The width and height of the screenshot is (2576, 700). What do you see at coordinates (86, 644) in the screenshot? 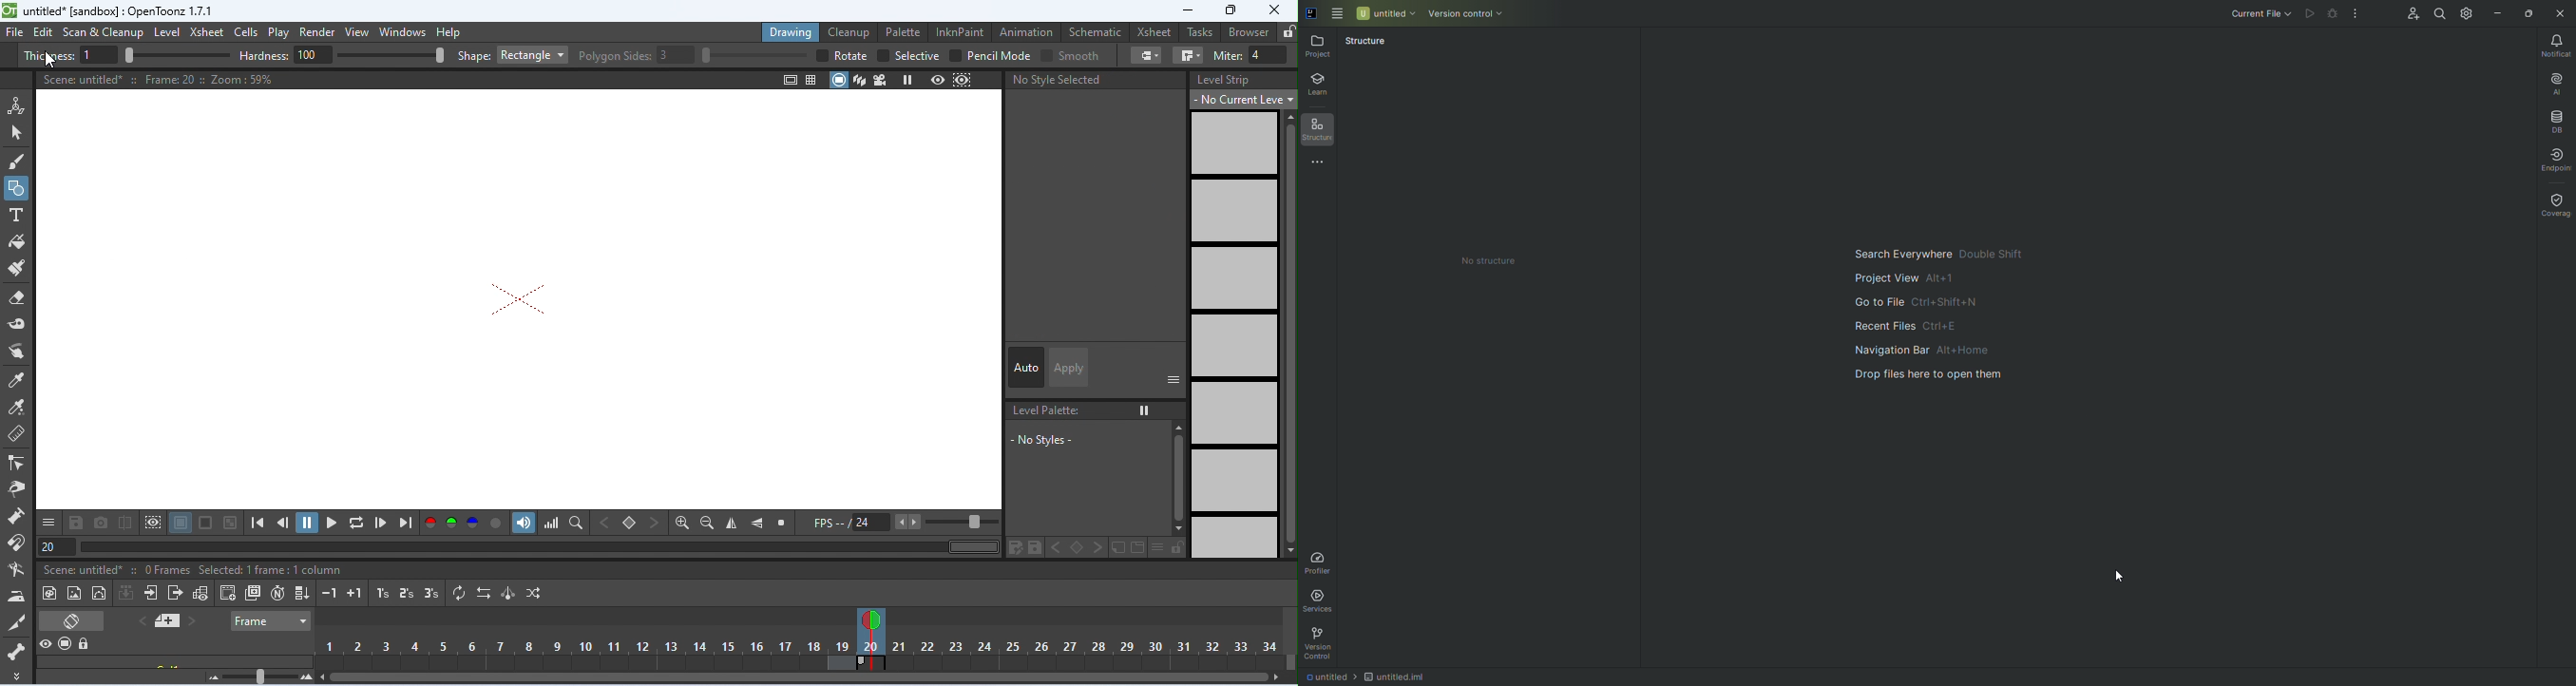
I see `lock toggle all` at bounding box center [86, 644].